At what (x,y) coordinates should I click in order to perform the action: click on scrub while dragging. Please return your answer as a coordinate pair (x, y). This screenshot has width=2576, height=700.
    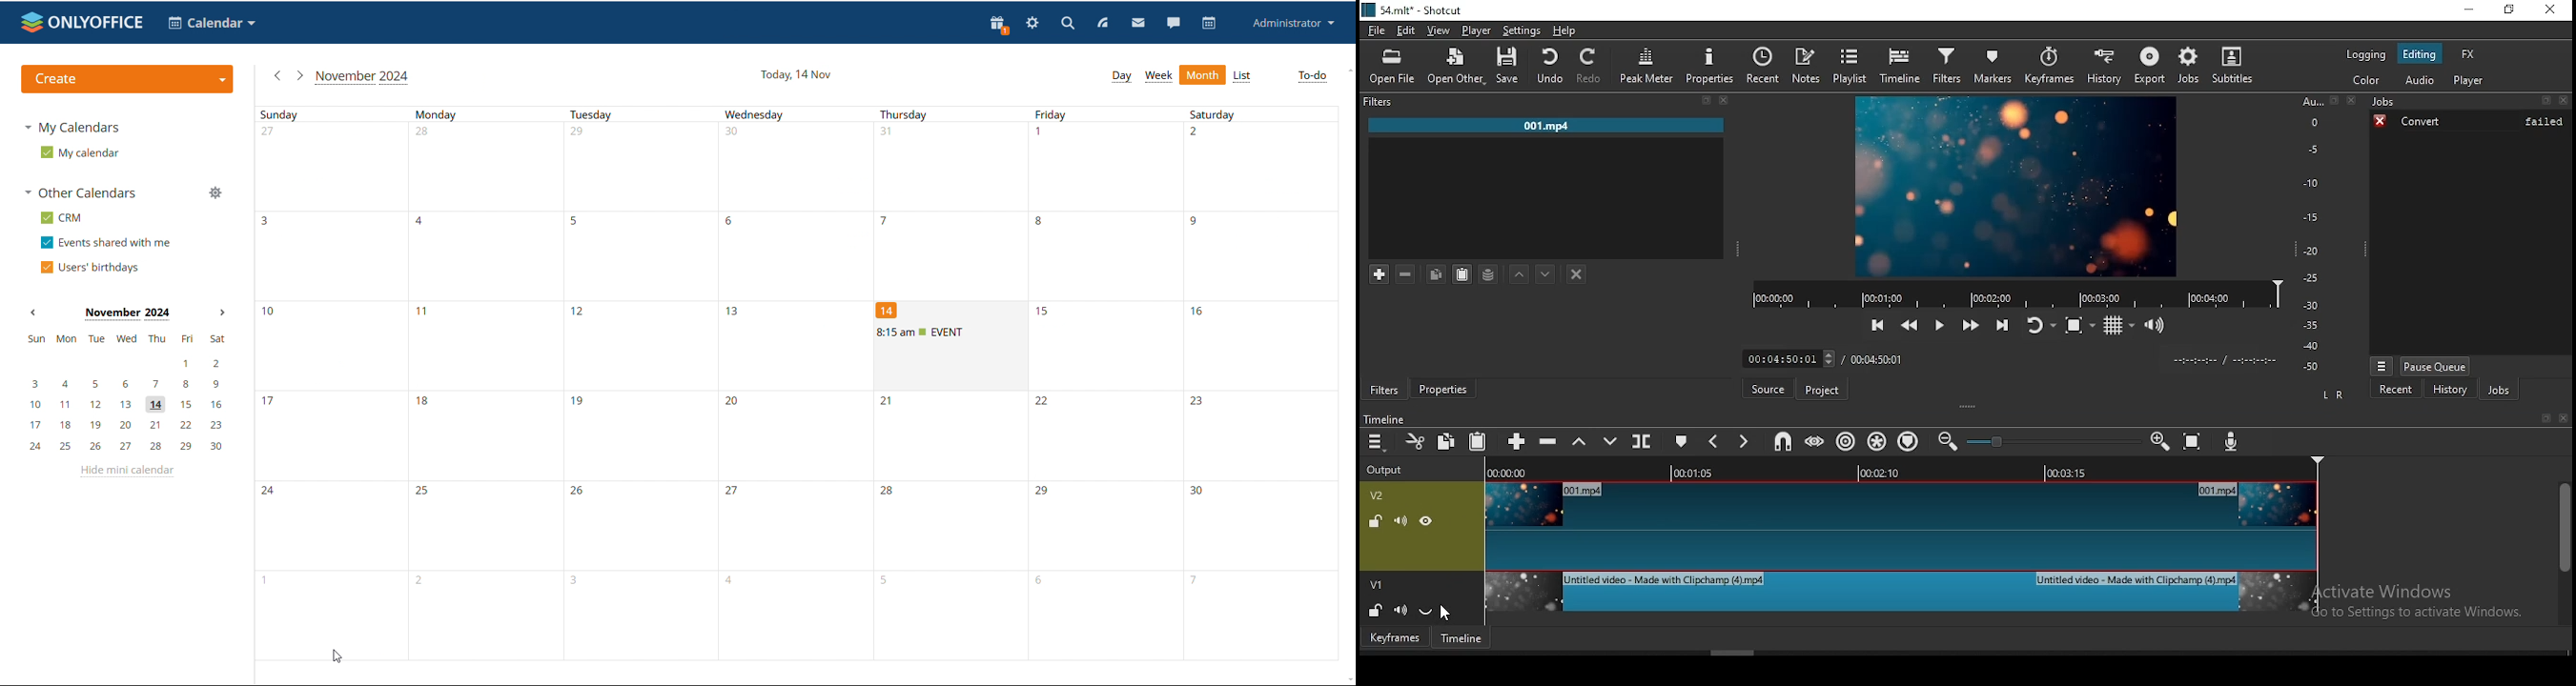
    Looking at the image, I should click on (1816, 441).